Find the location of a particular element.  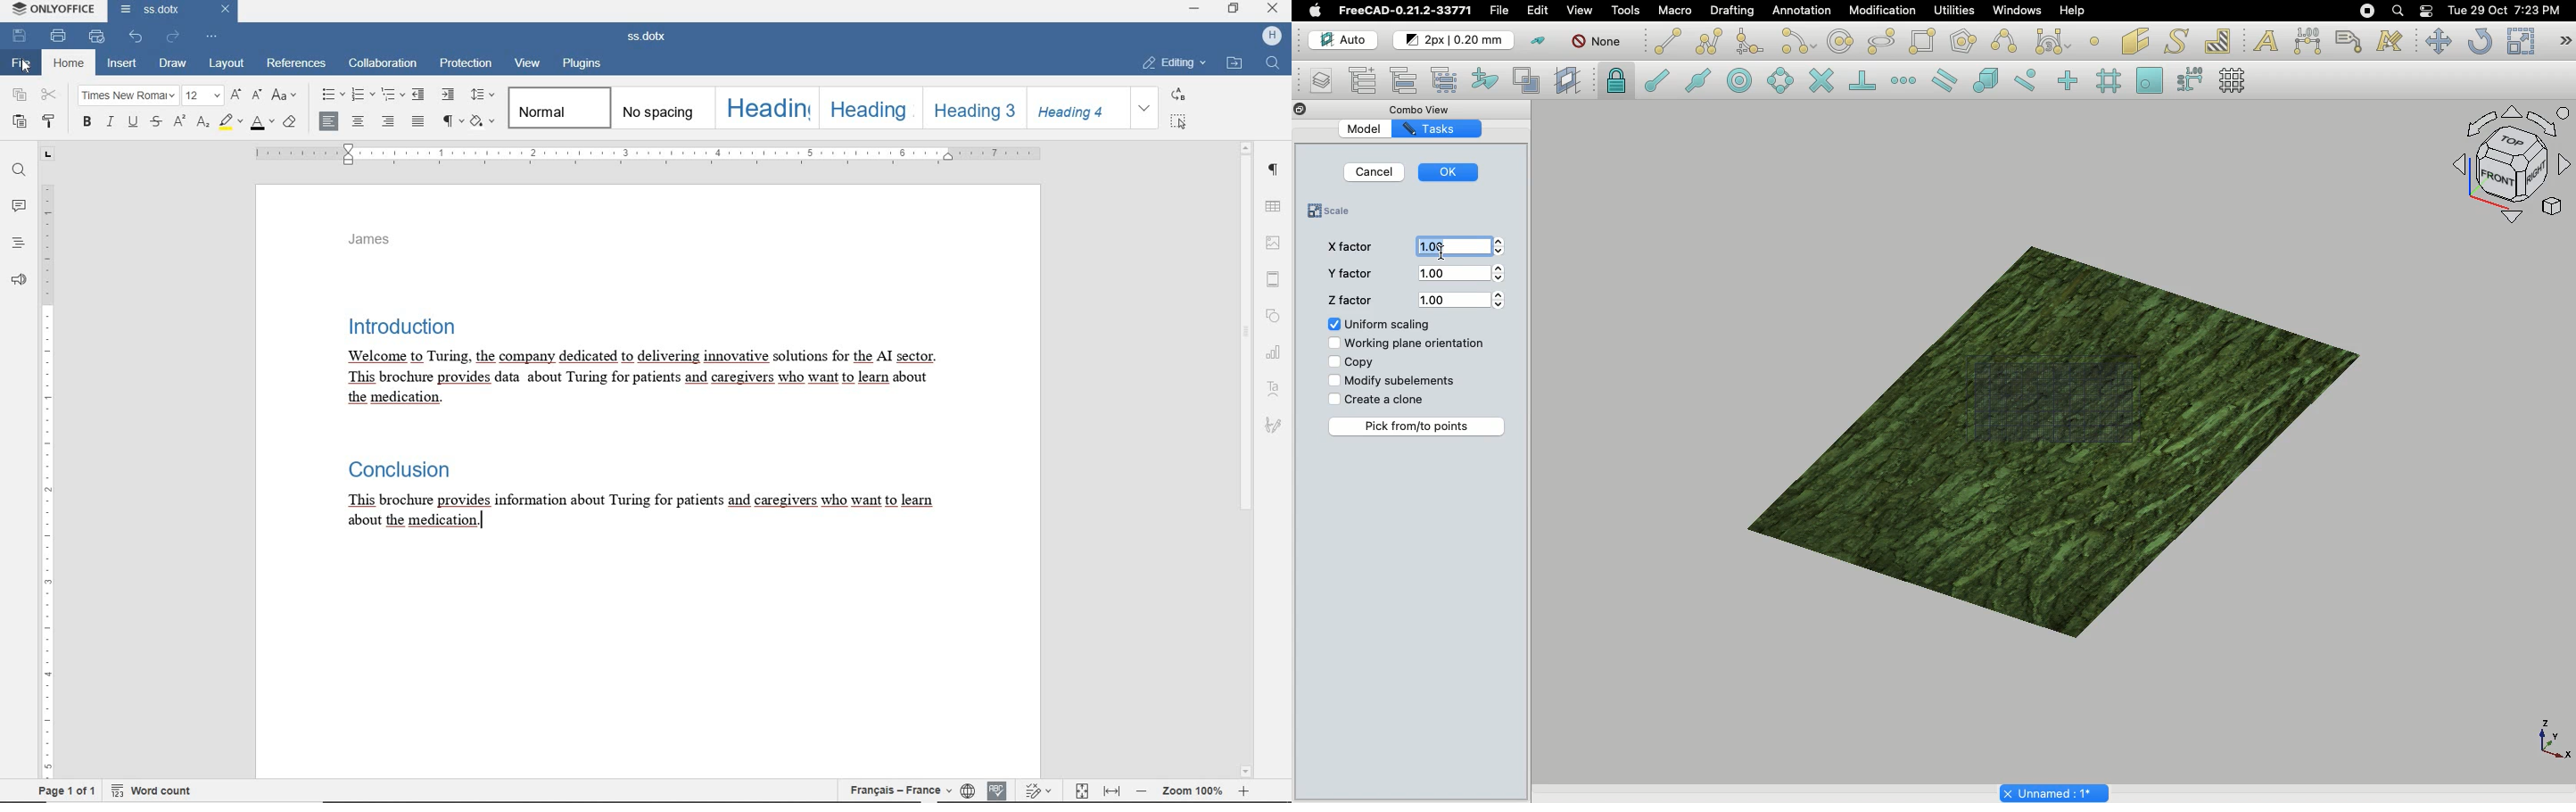

Hatch is located at coordinates (2219, 39).